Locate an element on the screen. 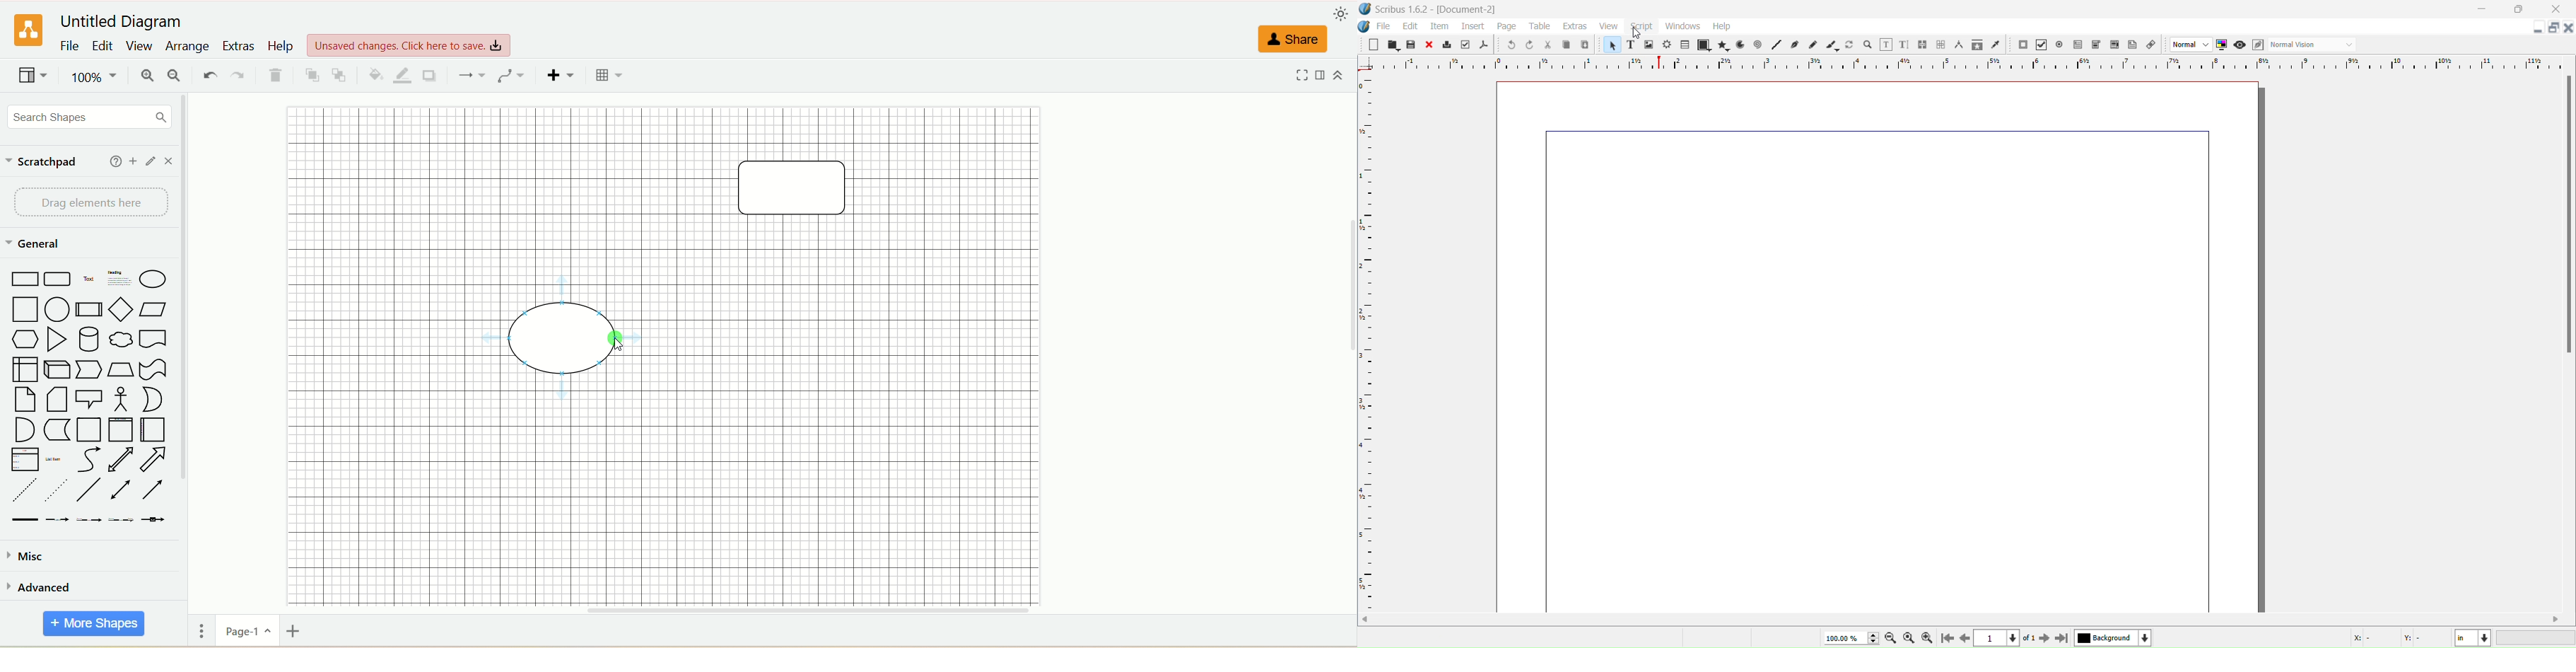 Image resolution: width=2576 pixels, height=672 pixels. Text Annotations is located at coordinates (2132, 44).